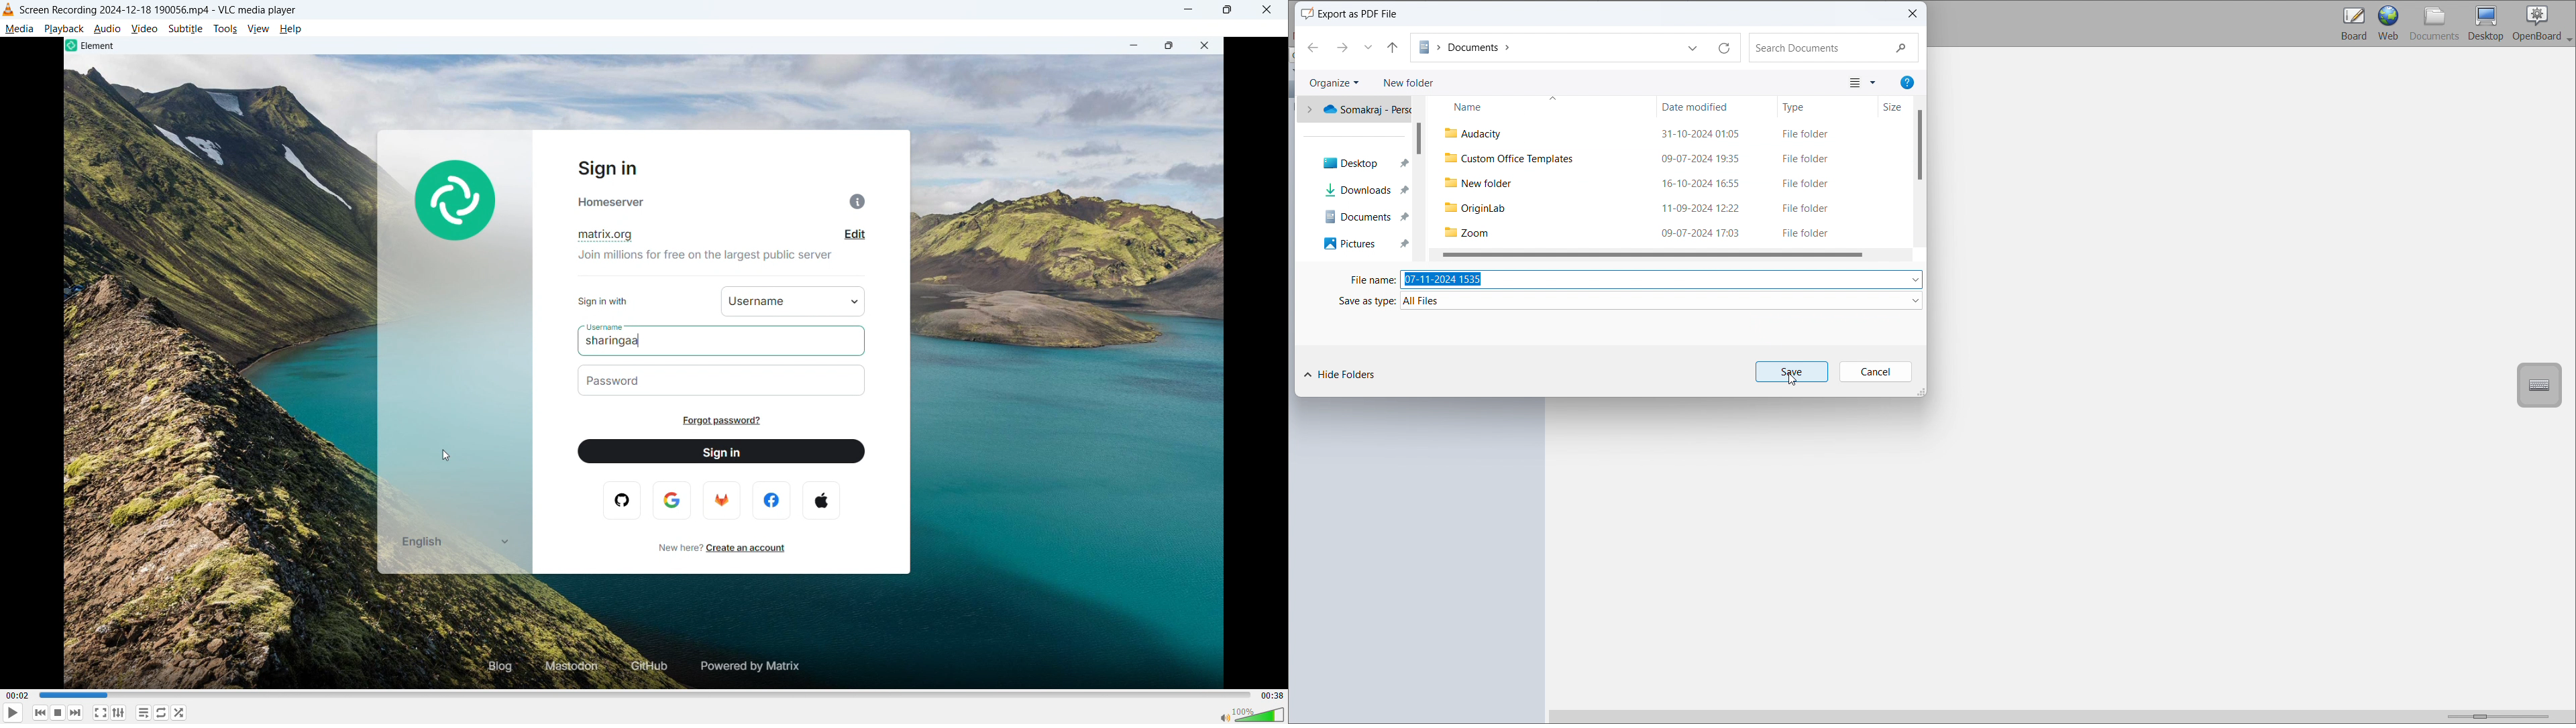  What do you see at coordinates (162, 713) in the screenshot?
I see `Toggle between loop all, loop one and no loop ` at bounding box center [162, 713].